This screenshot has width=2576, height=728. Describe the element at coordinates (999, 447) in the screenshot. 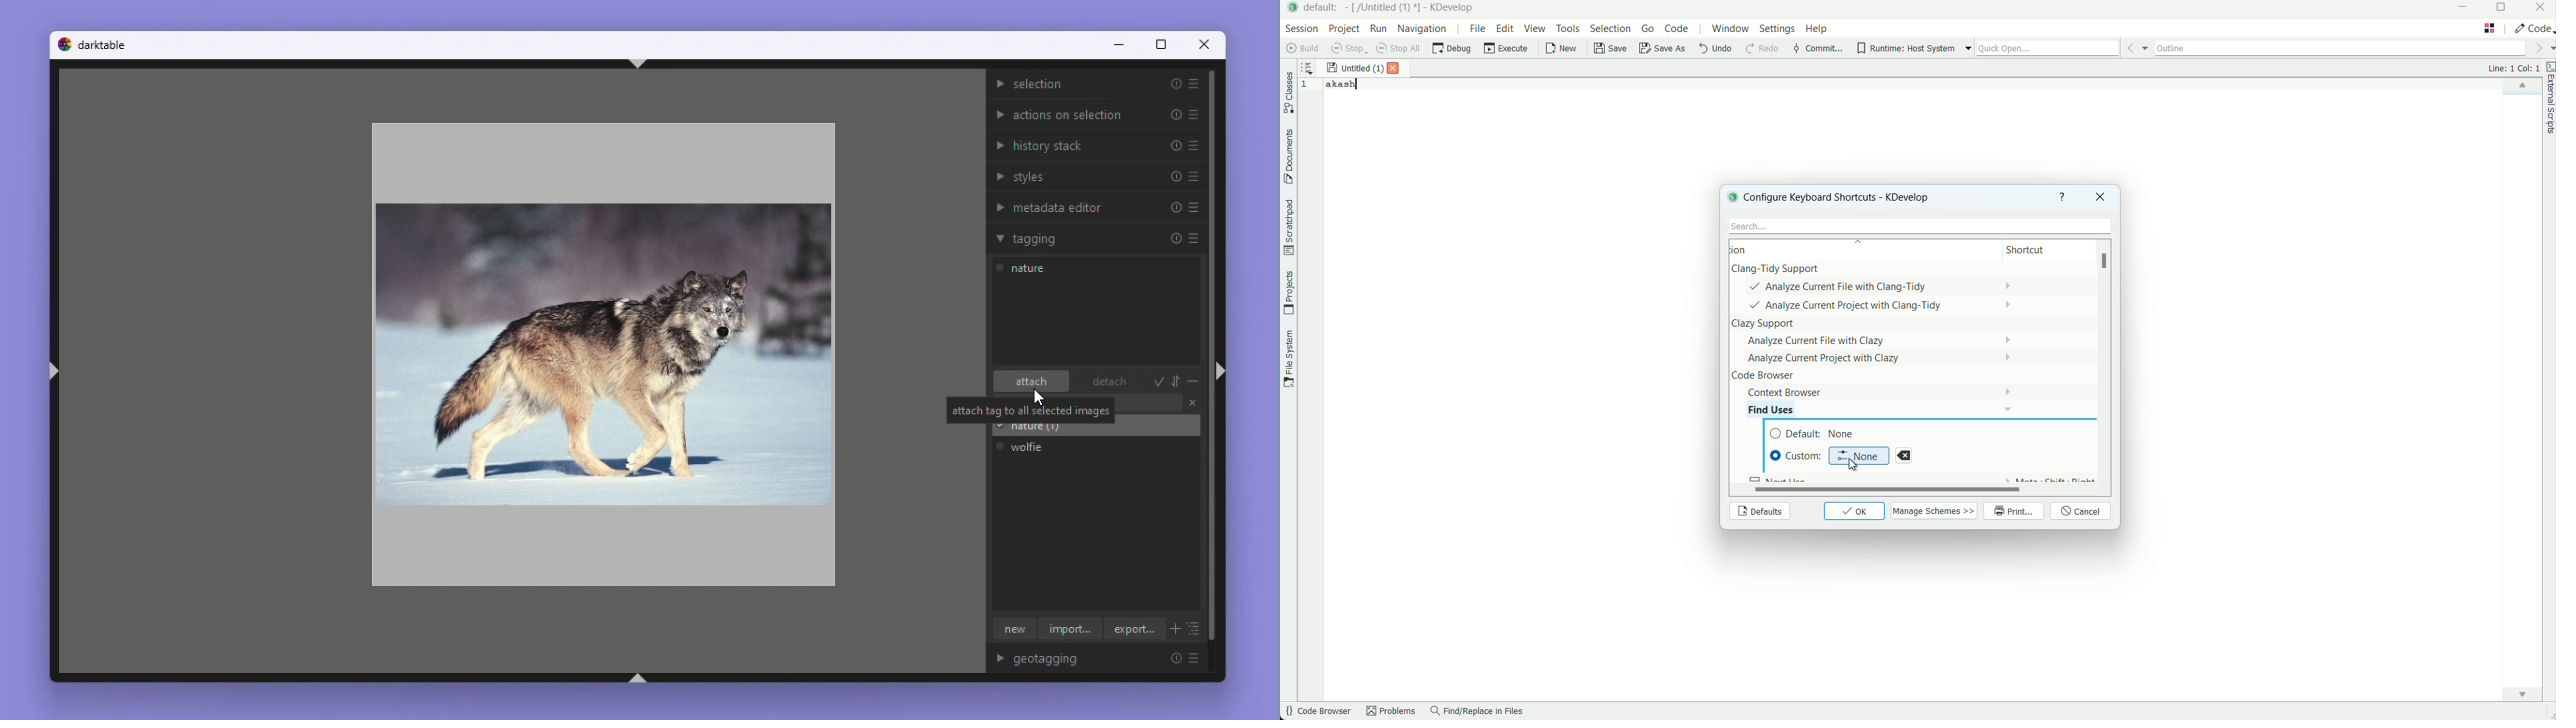

I see `checkbox` at that location.